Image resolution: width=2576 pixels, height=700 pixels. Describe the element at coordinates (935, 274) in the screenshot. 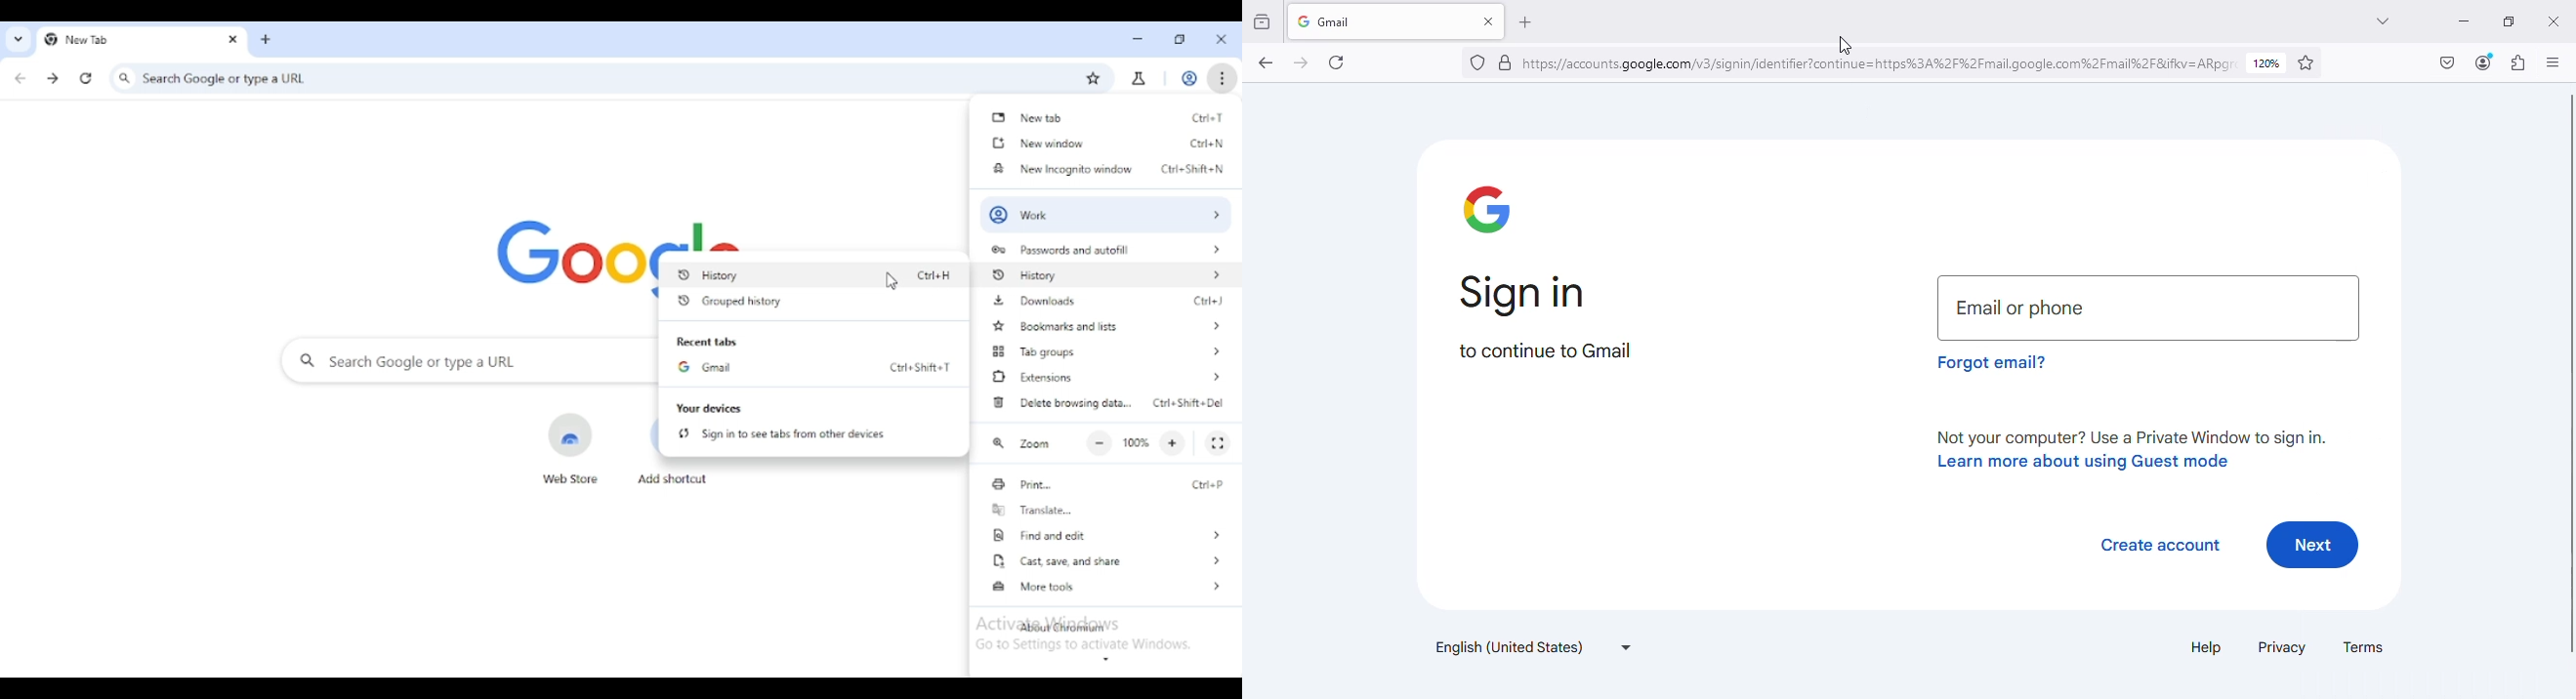

I see `shortcut for history` at that location.